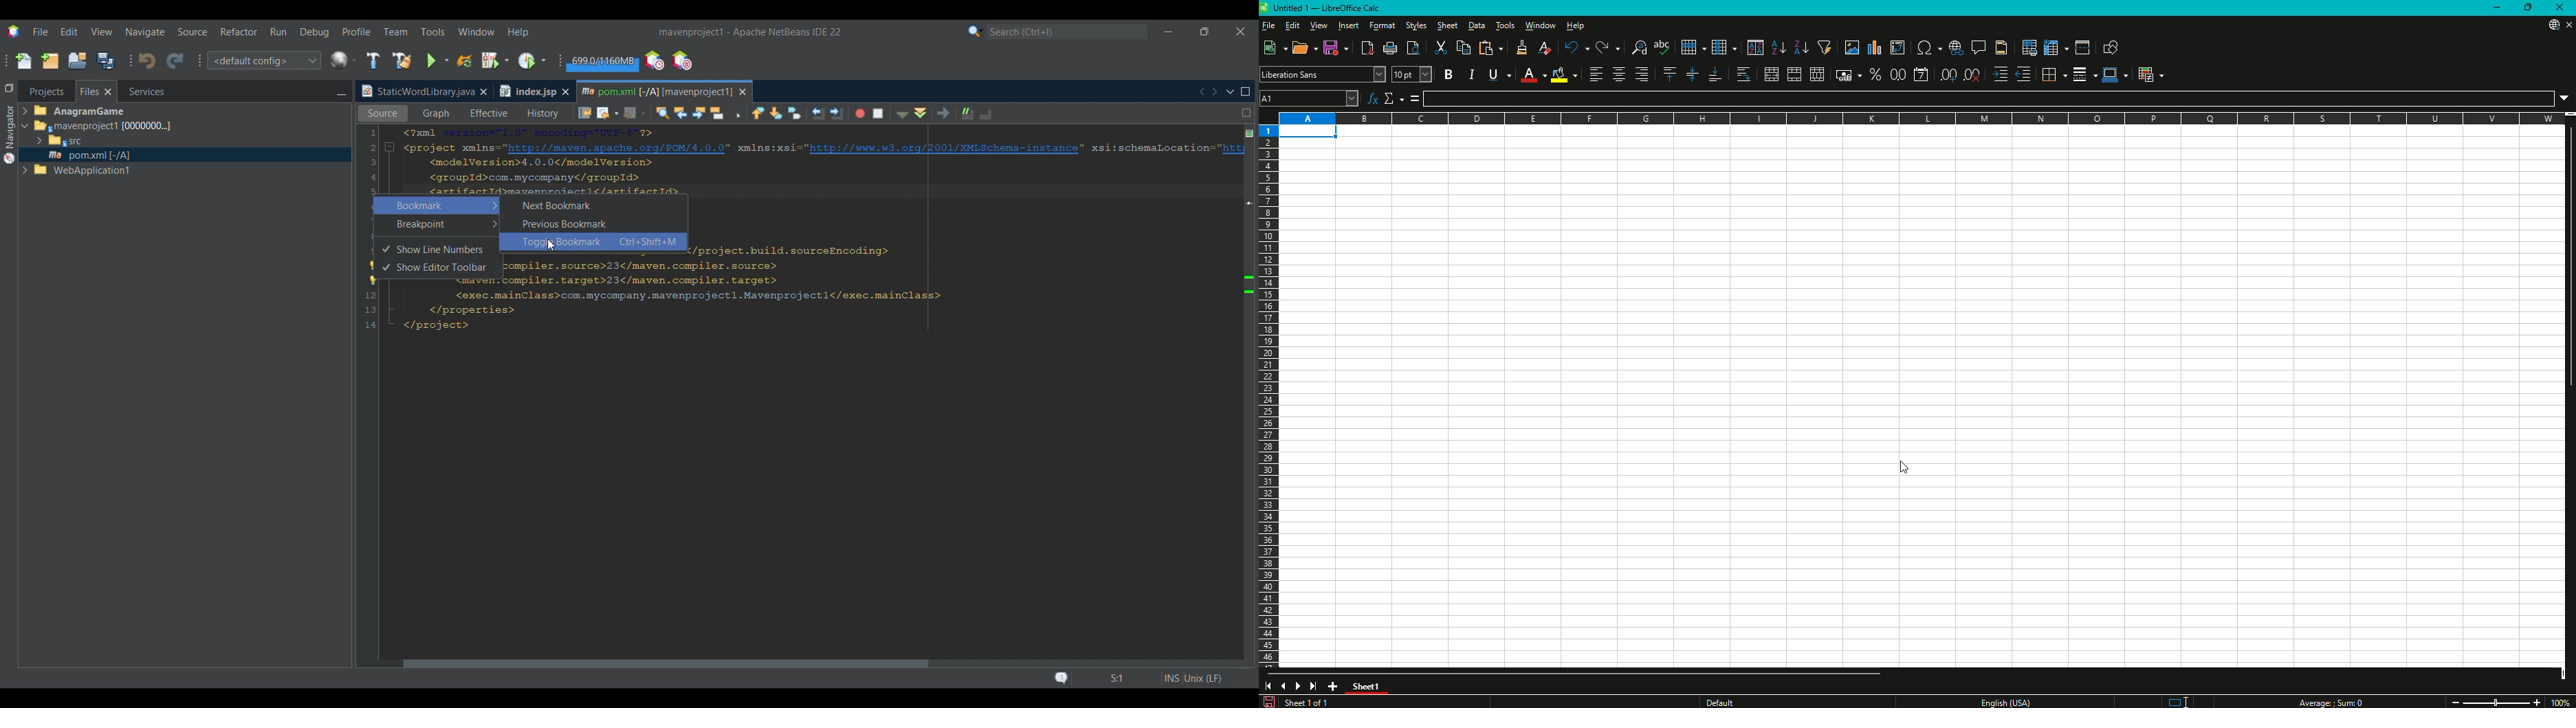 Image resolution: width=2576 pixels, height=728 pixels. What do you see at coordinates (77, 60) in the screenshot?
I see `Open project` at bounding box center [77, 60].